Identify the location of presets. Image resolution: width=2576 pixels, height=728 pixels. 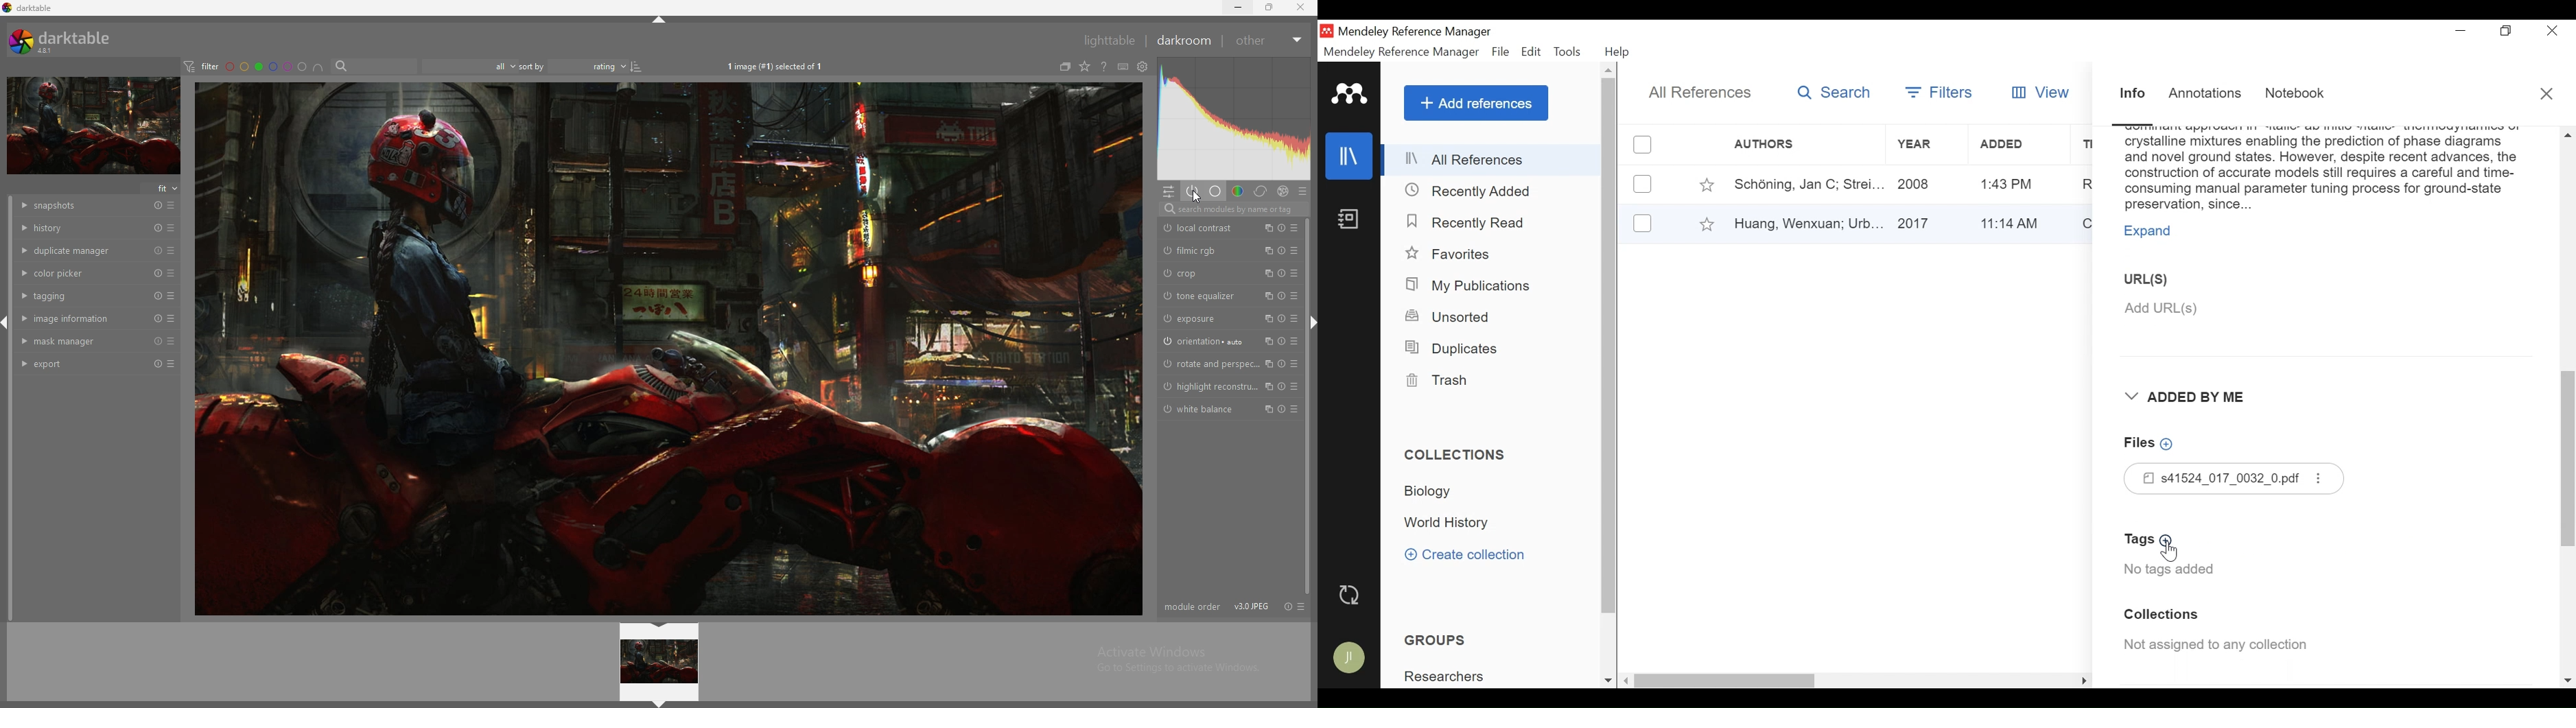
(172, 340).